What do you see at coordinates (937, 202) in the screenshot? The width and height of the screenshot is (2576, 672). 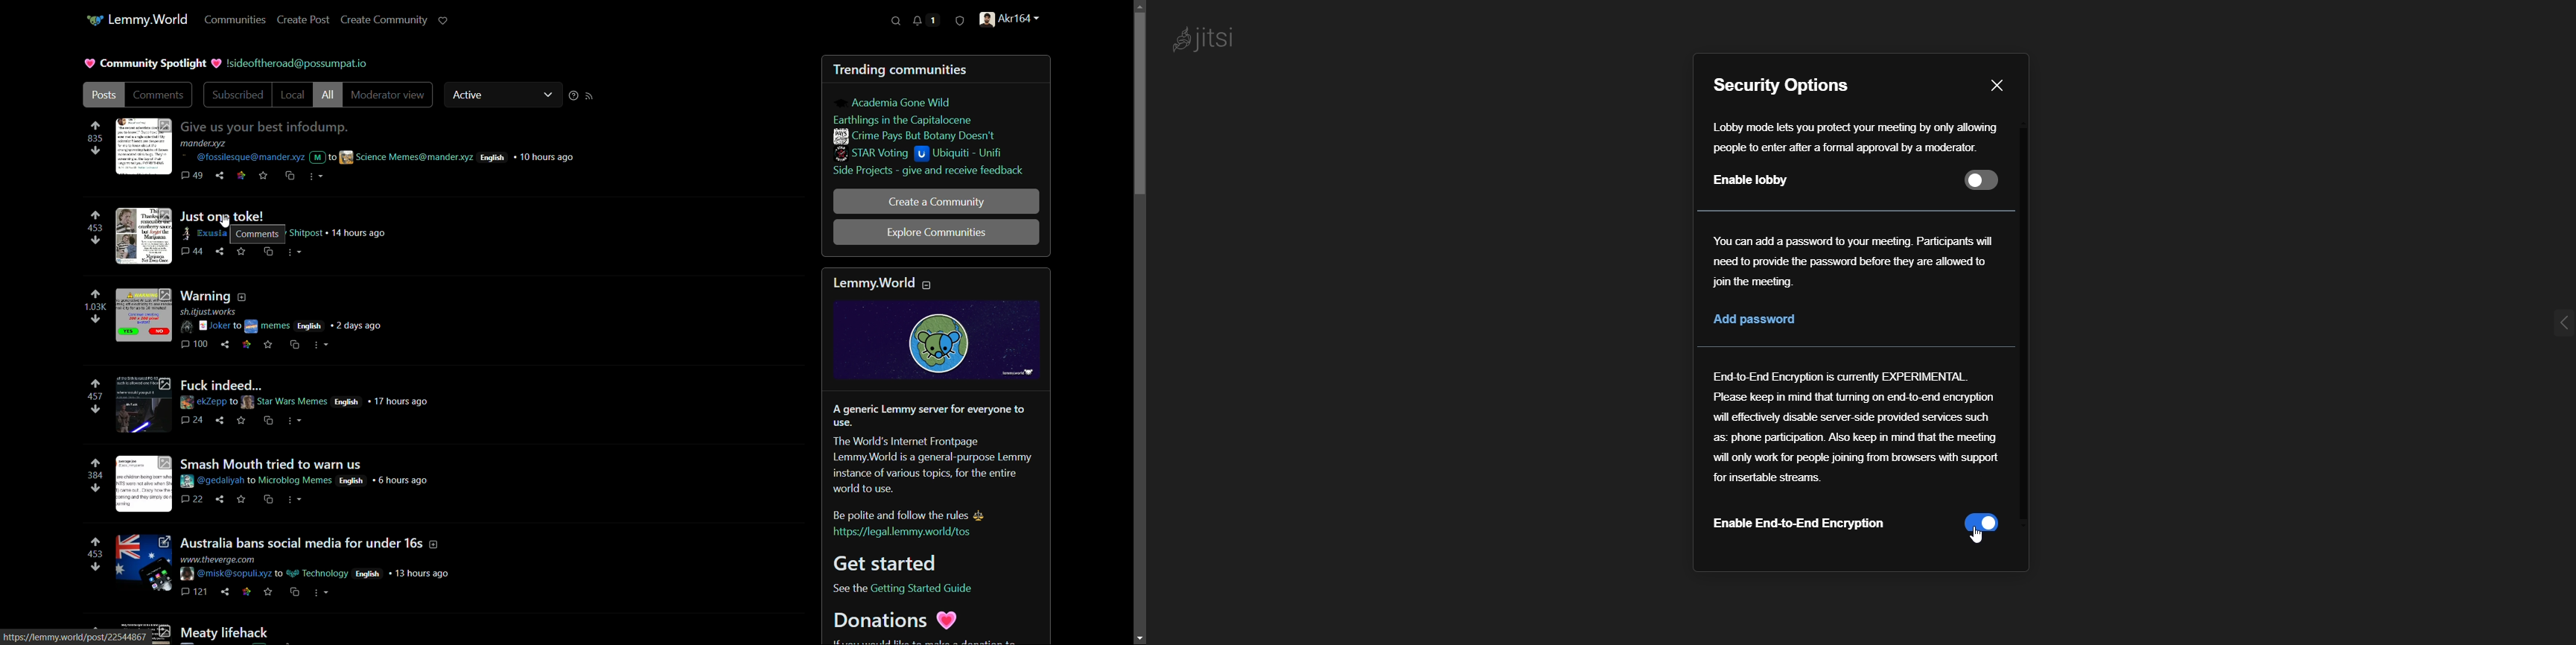 I see `create a community` at bounding box center [937, 202].